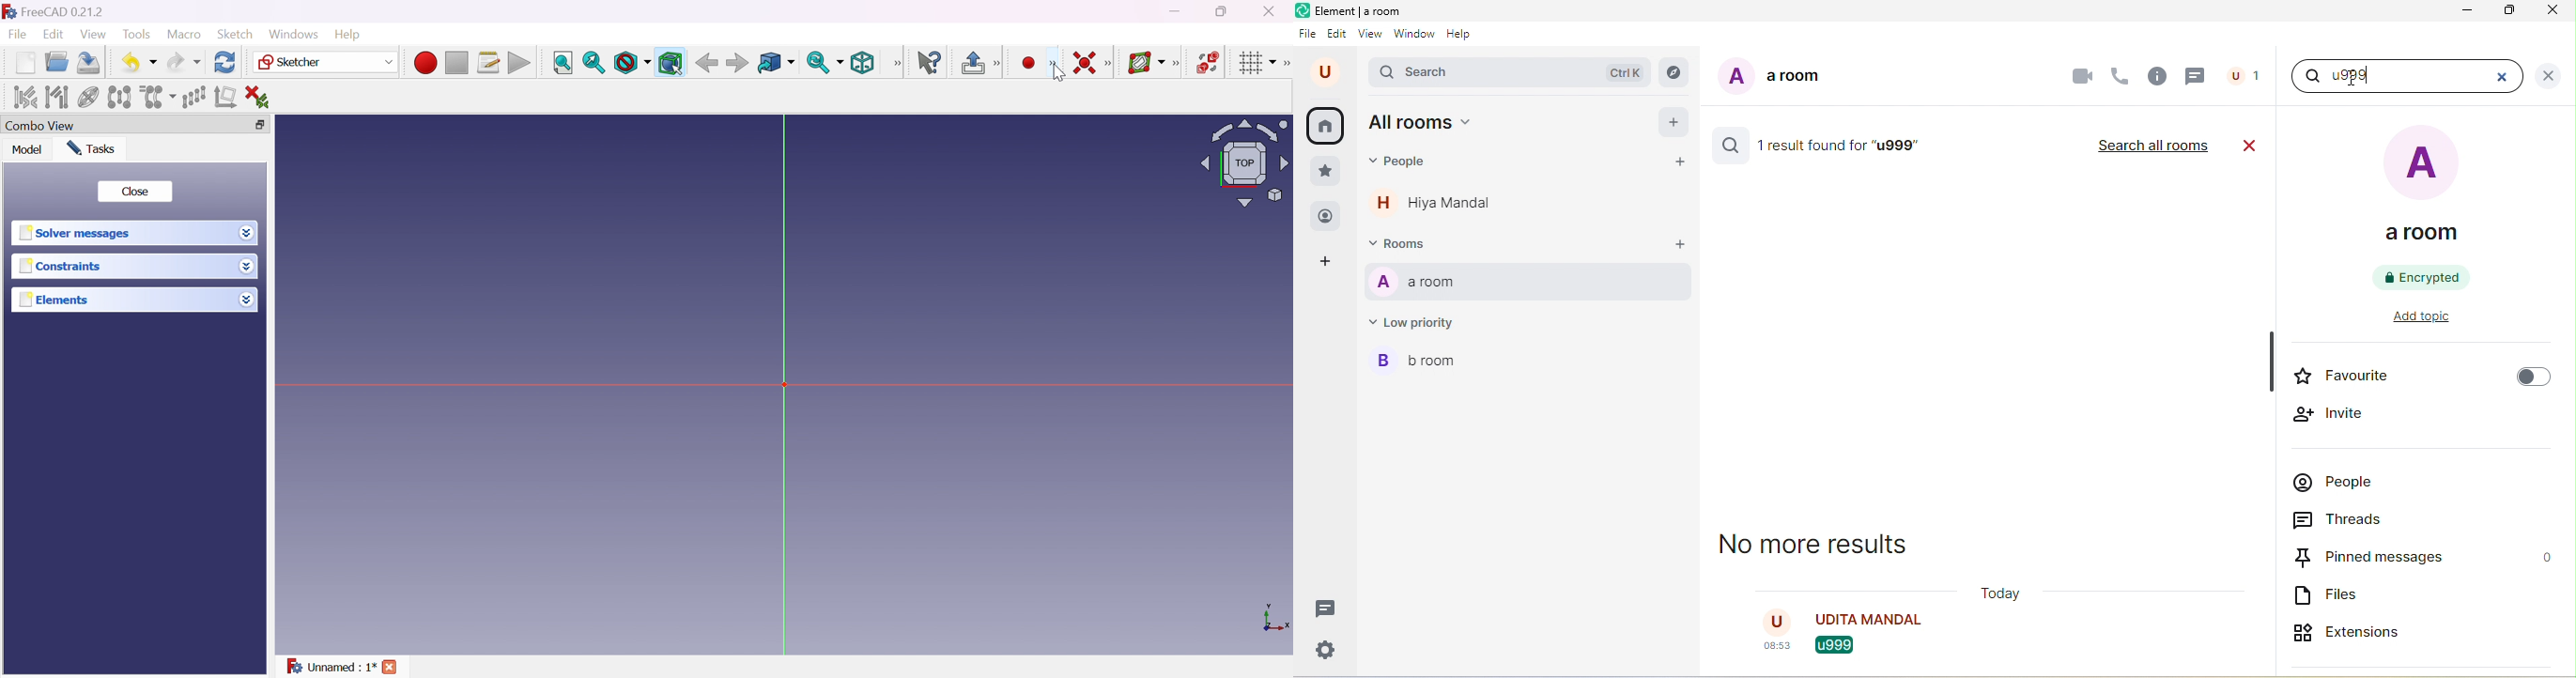  Describe the element at coordinates (2424, 277) in the screenshot. I see `encrypted` at that location.